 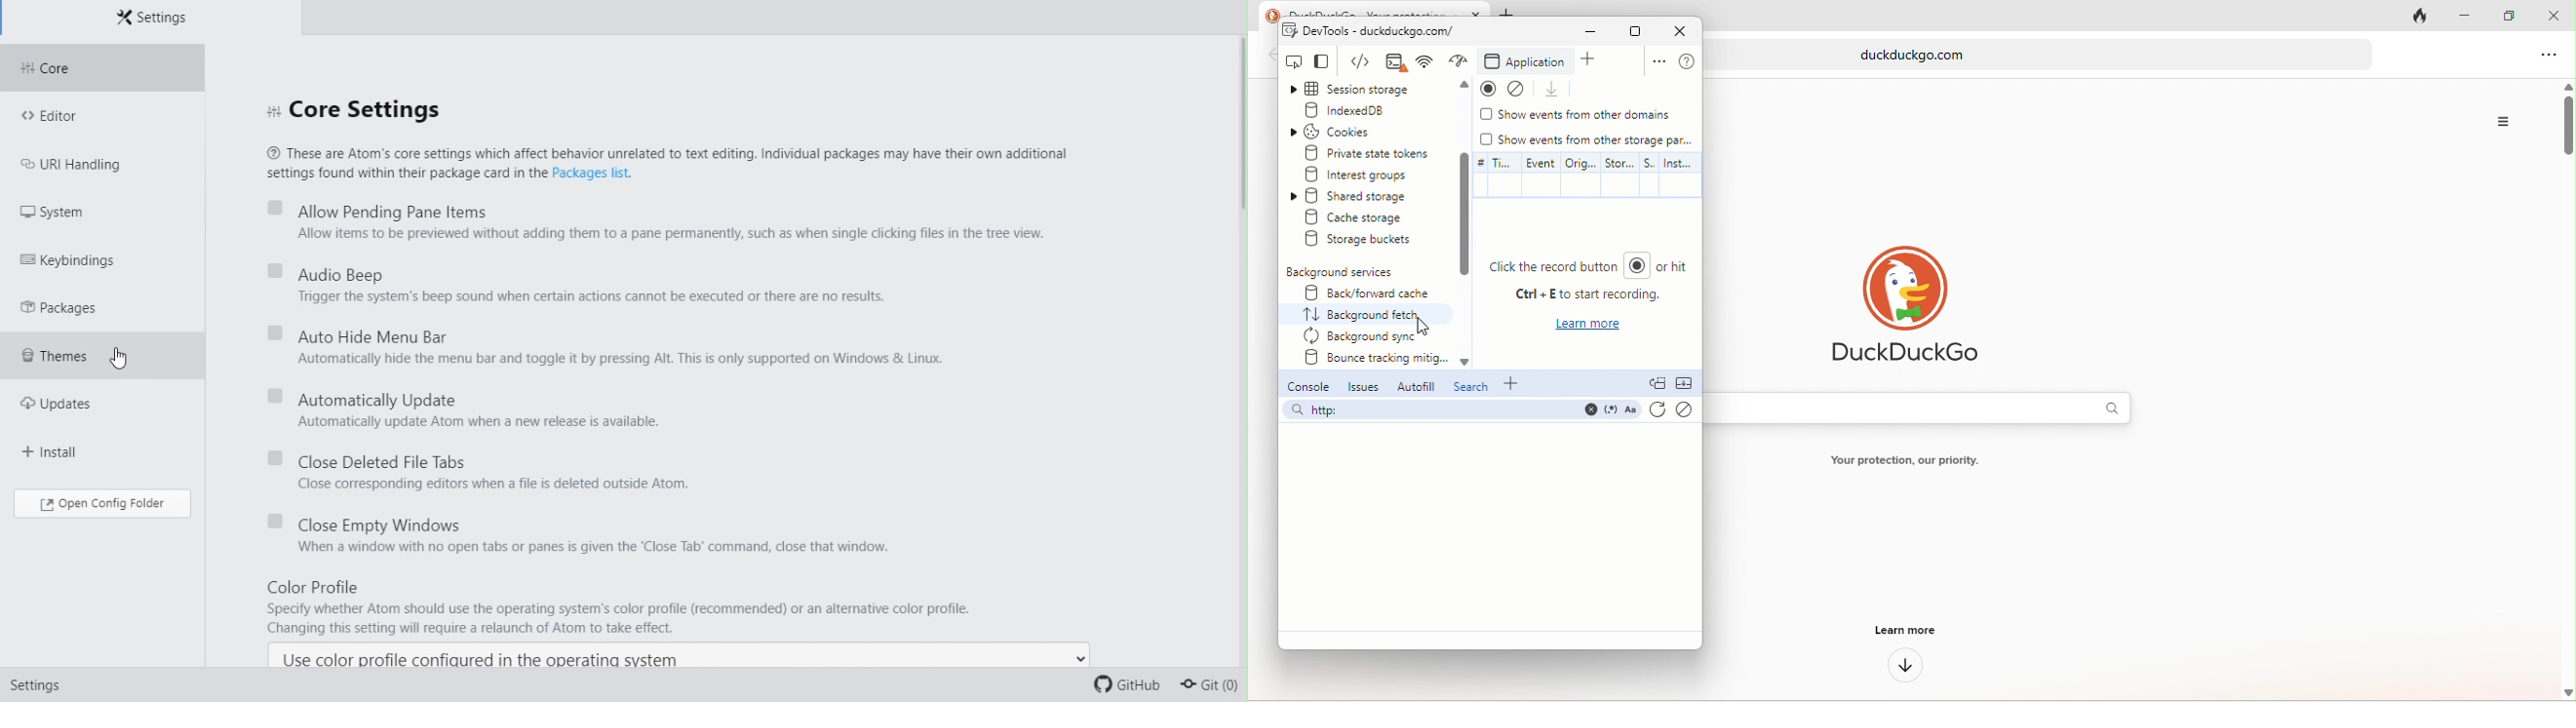 I want to click on unload, so click(x=1556, y=89).